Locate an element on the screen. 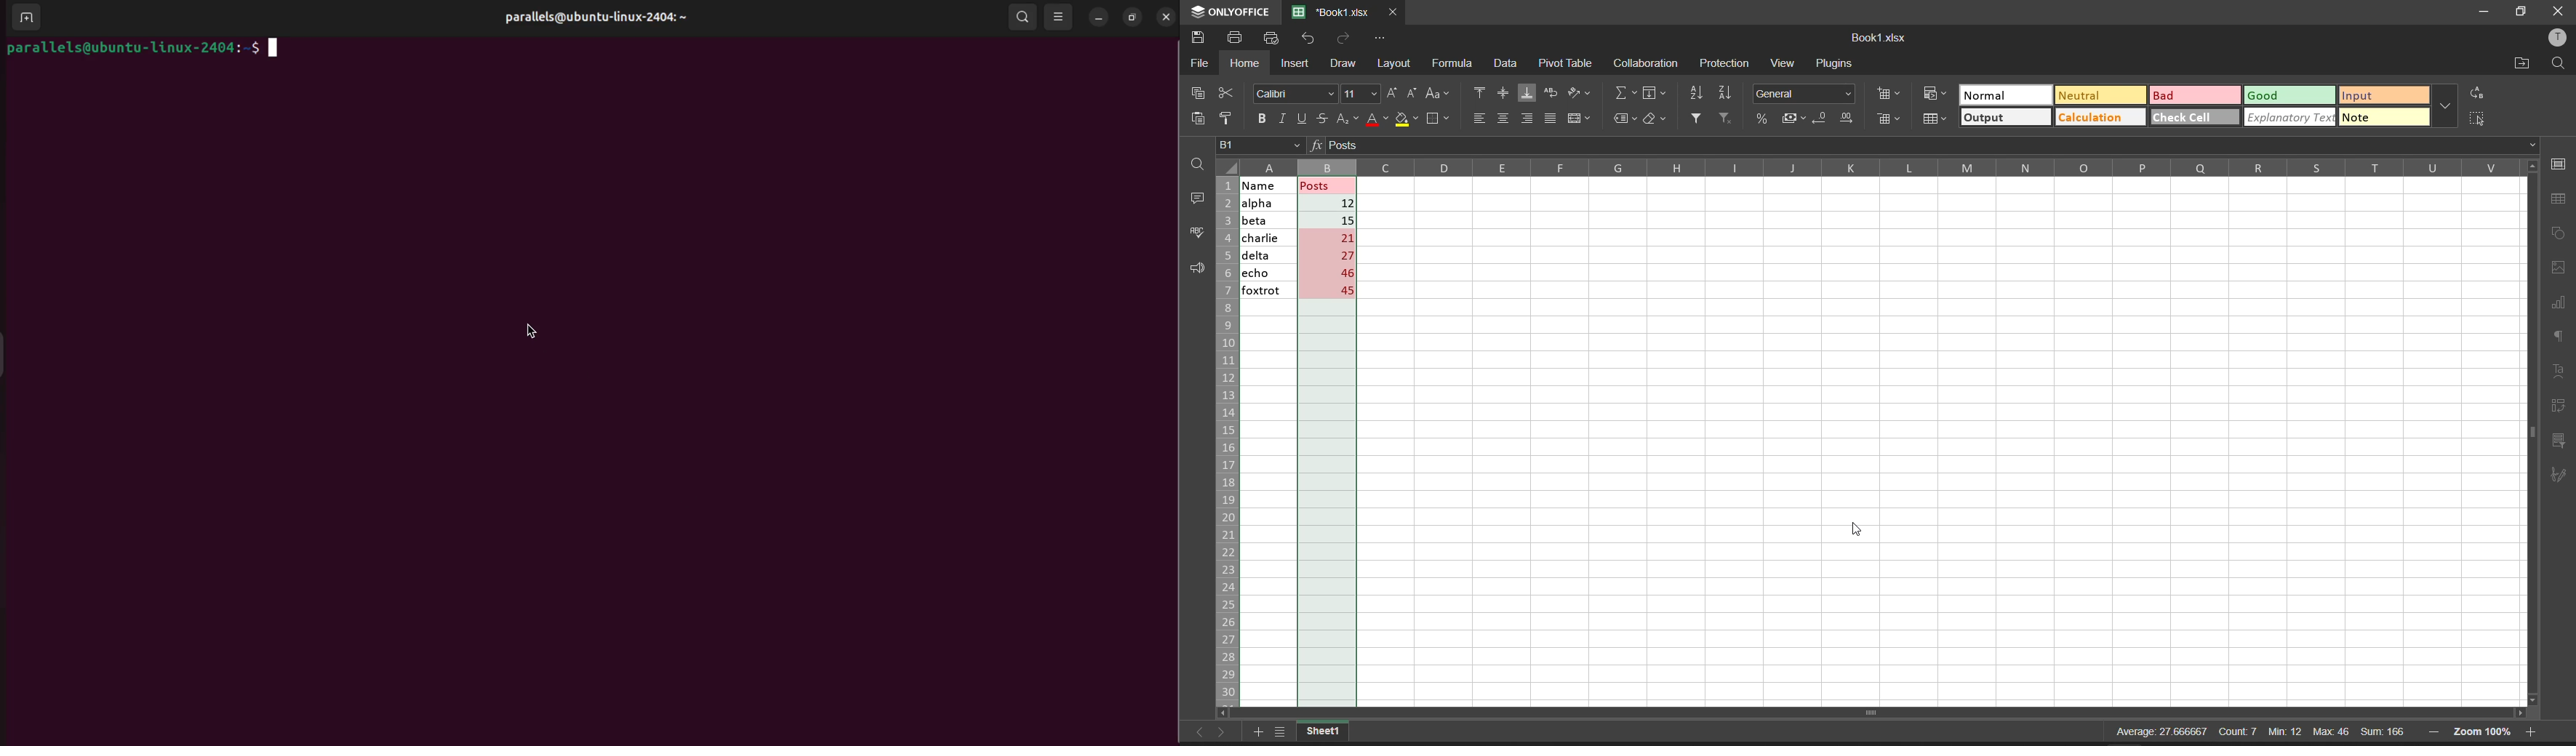 The width and height of the screenshot is (2576, 756). conditional format is located at coordinates (1939, 95).